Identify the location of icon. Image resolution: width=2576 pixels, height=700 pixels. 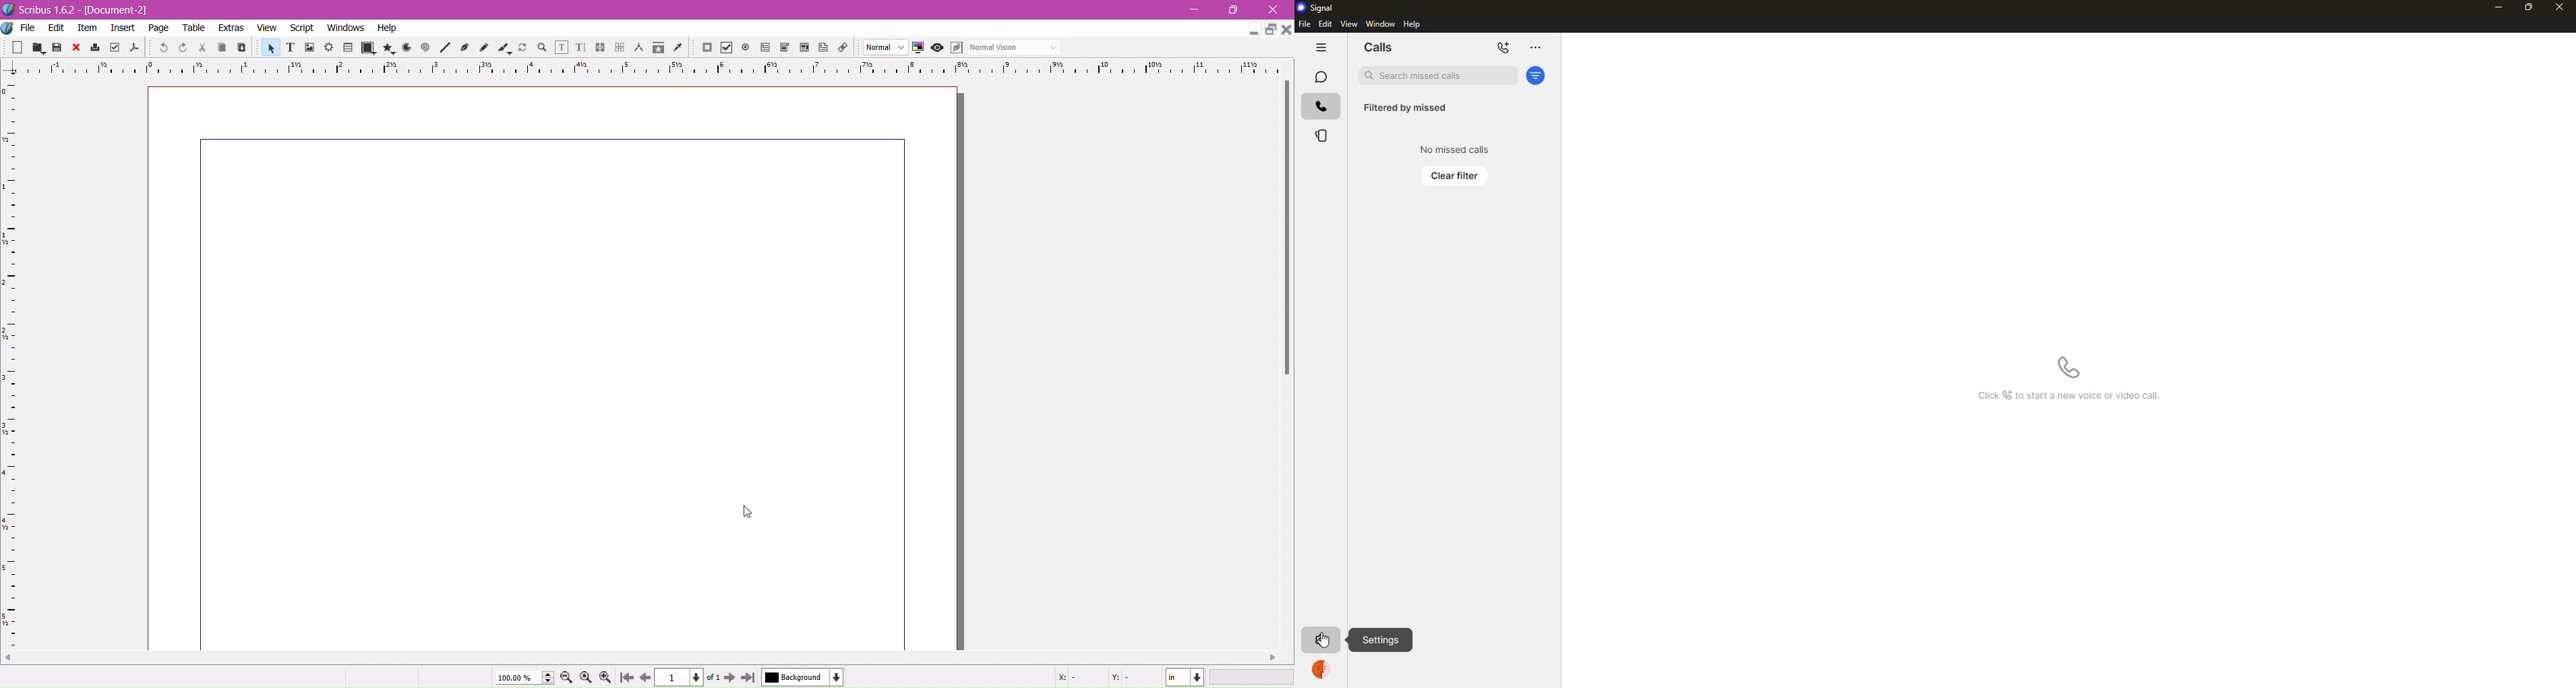
(328, 46).